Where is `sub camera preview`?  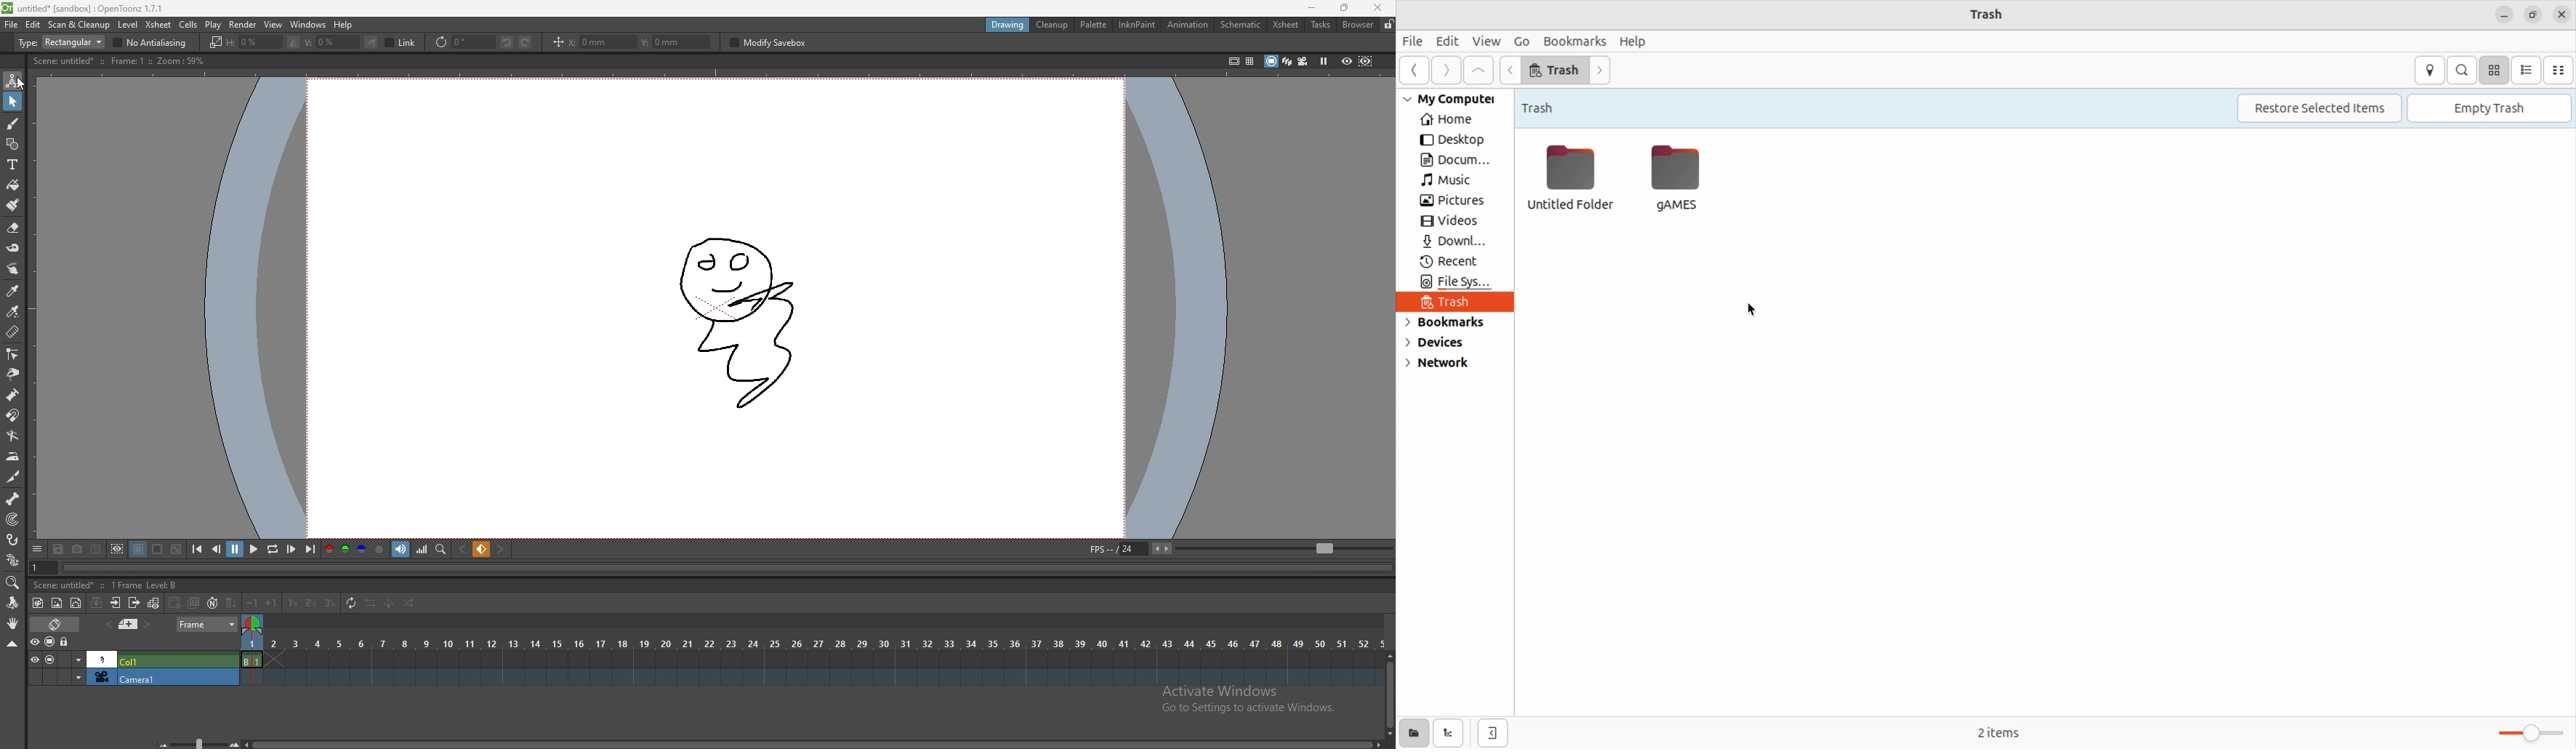 sub camera preview is located at coordinates (1367, 62).